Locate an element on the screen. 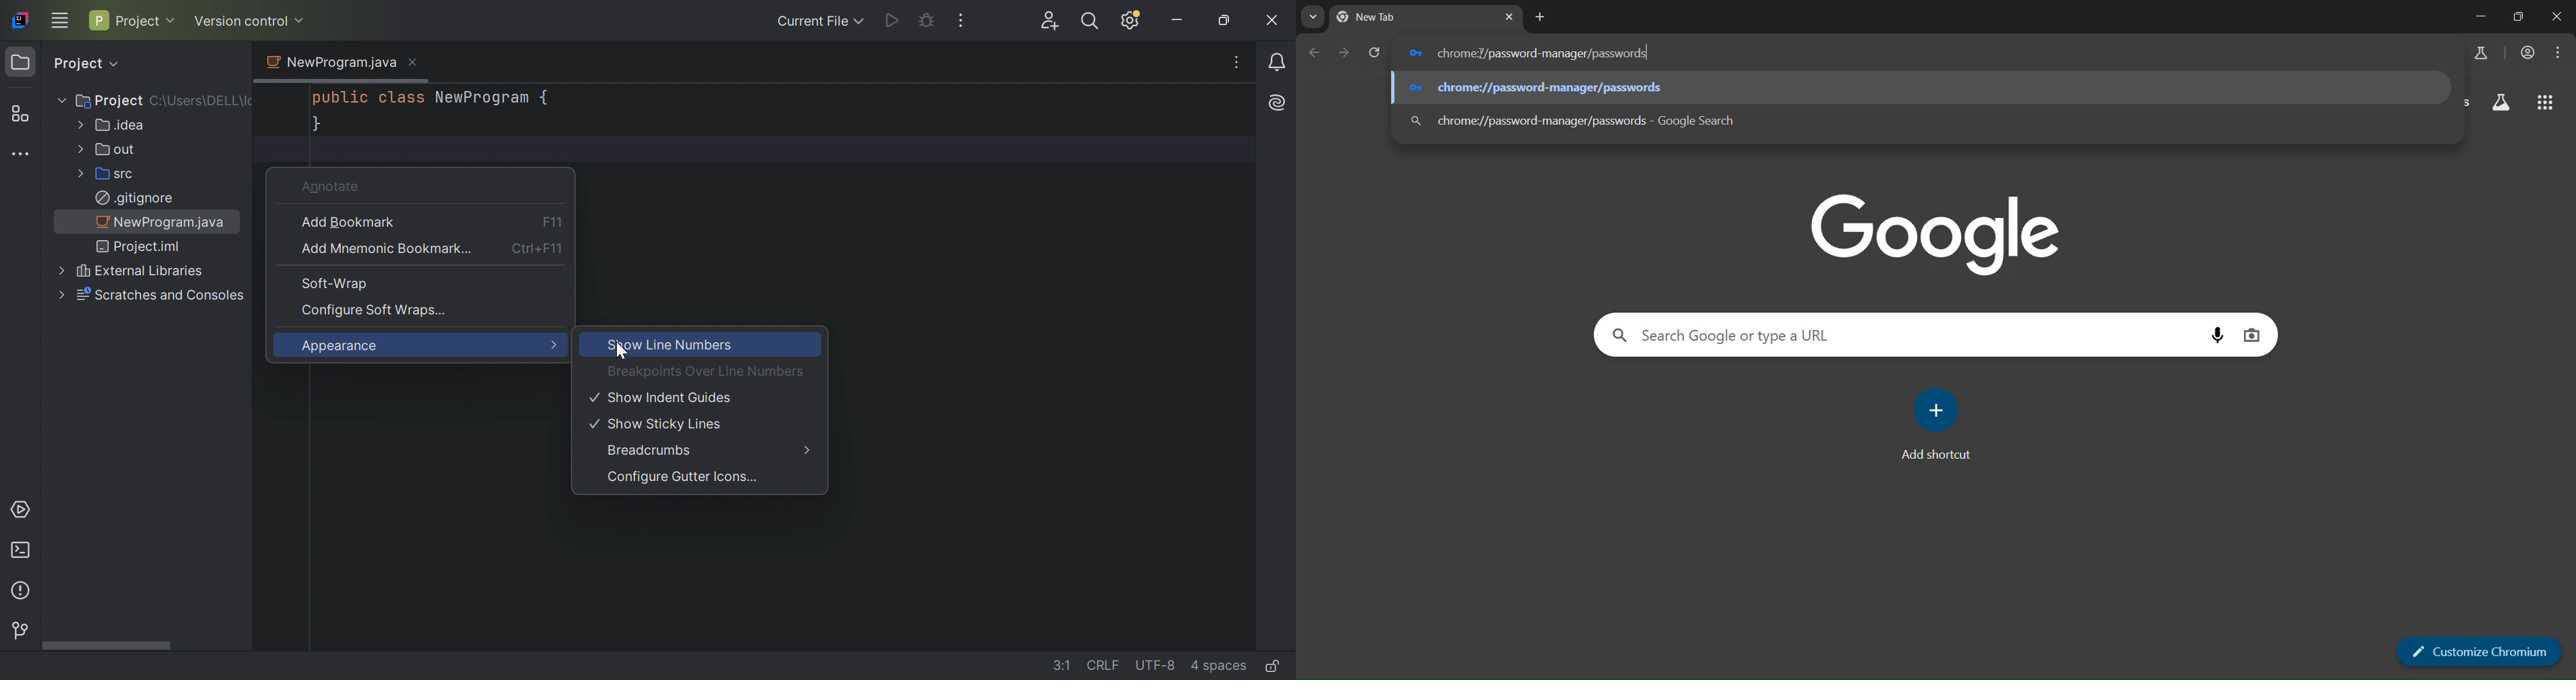 The width and height of the screenshot is (2576, 700). close is located at coordinates (2558, 17).